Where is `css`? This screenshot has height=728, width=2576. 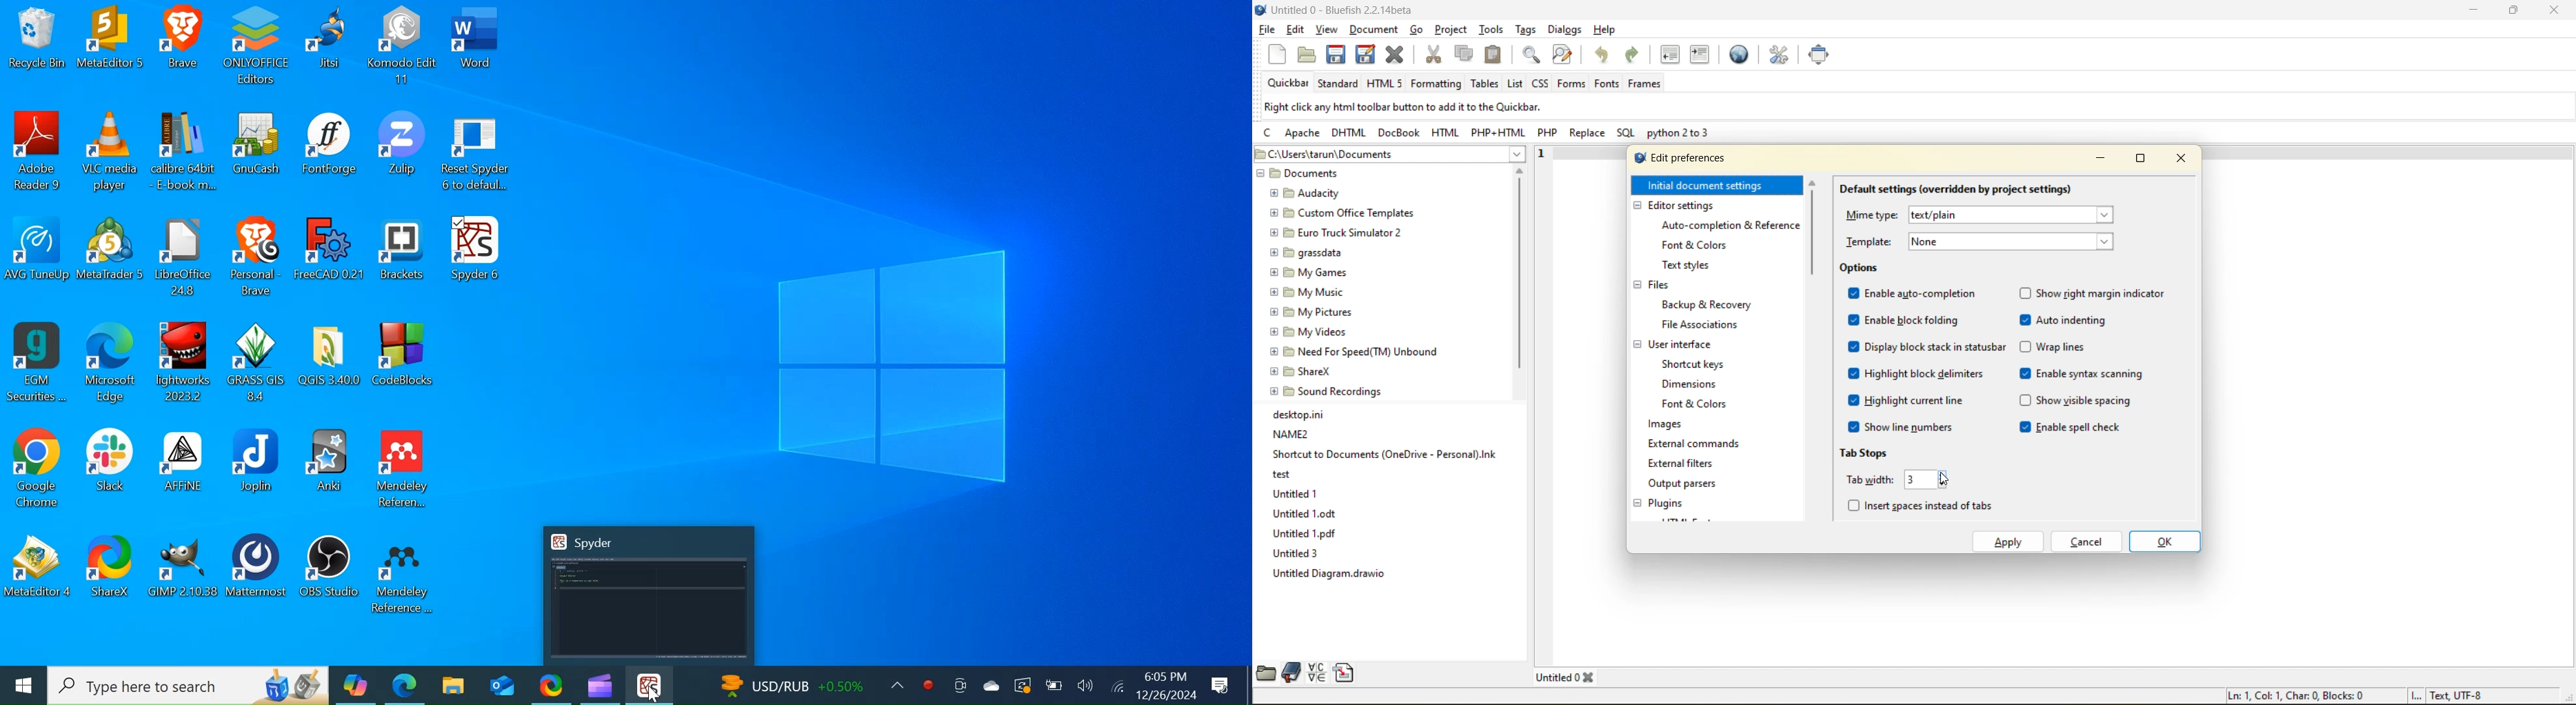
css is located at coordinates (1542, 81).